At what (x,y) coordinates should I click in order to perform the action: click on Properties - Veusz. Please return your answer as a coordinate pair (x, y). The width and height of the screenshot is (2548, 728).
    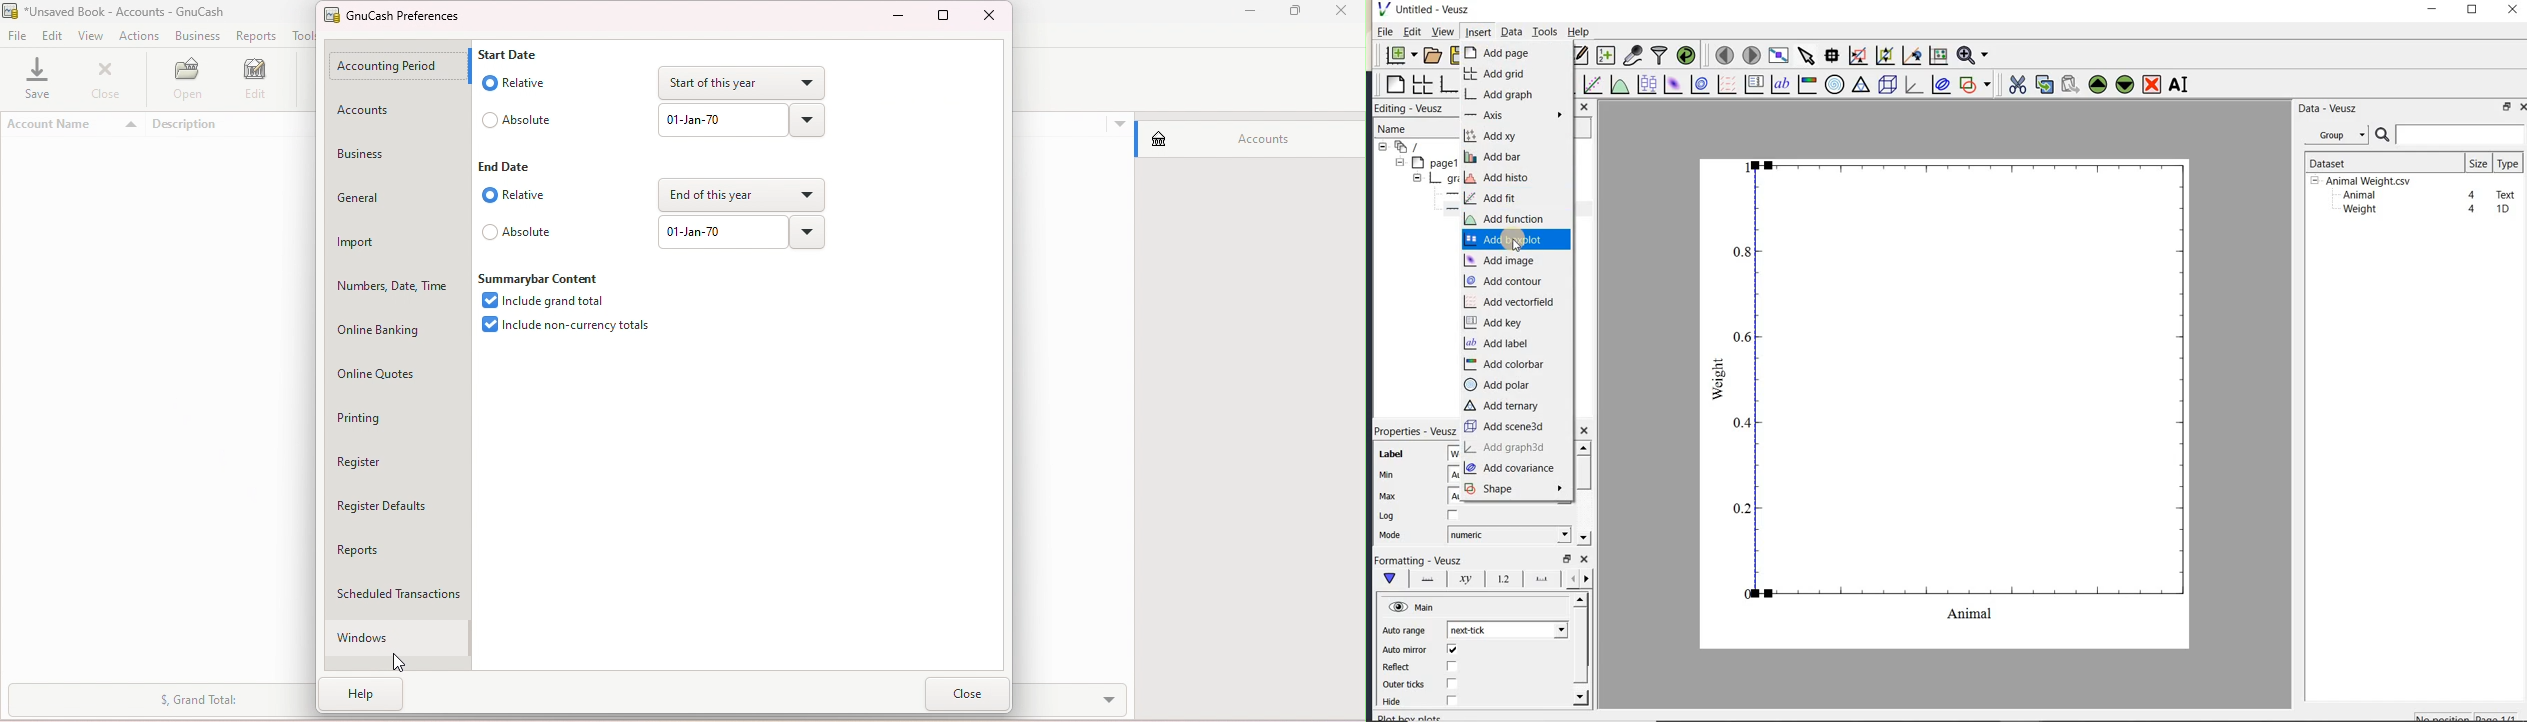
    Looking at the image, I should click on (1414, 431).